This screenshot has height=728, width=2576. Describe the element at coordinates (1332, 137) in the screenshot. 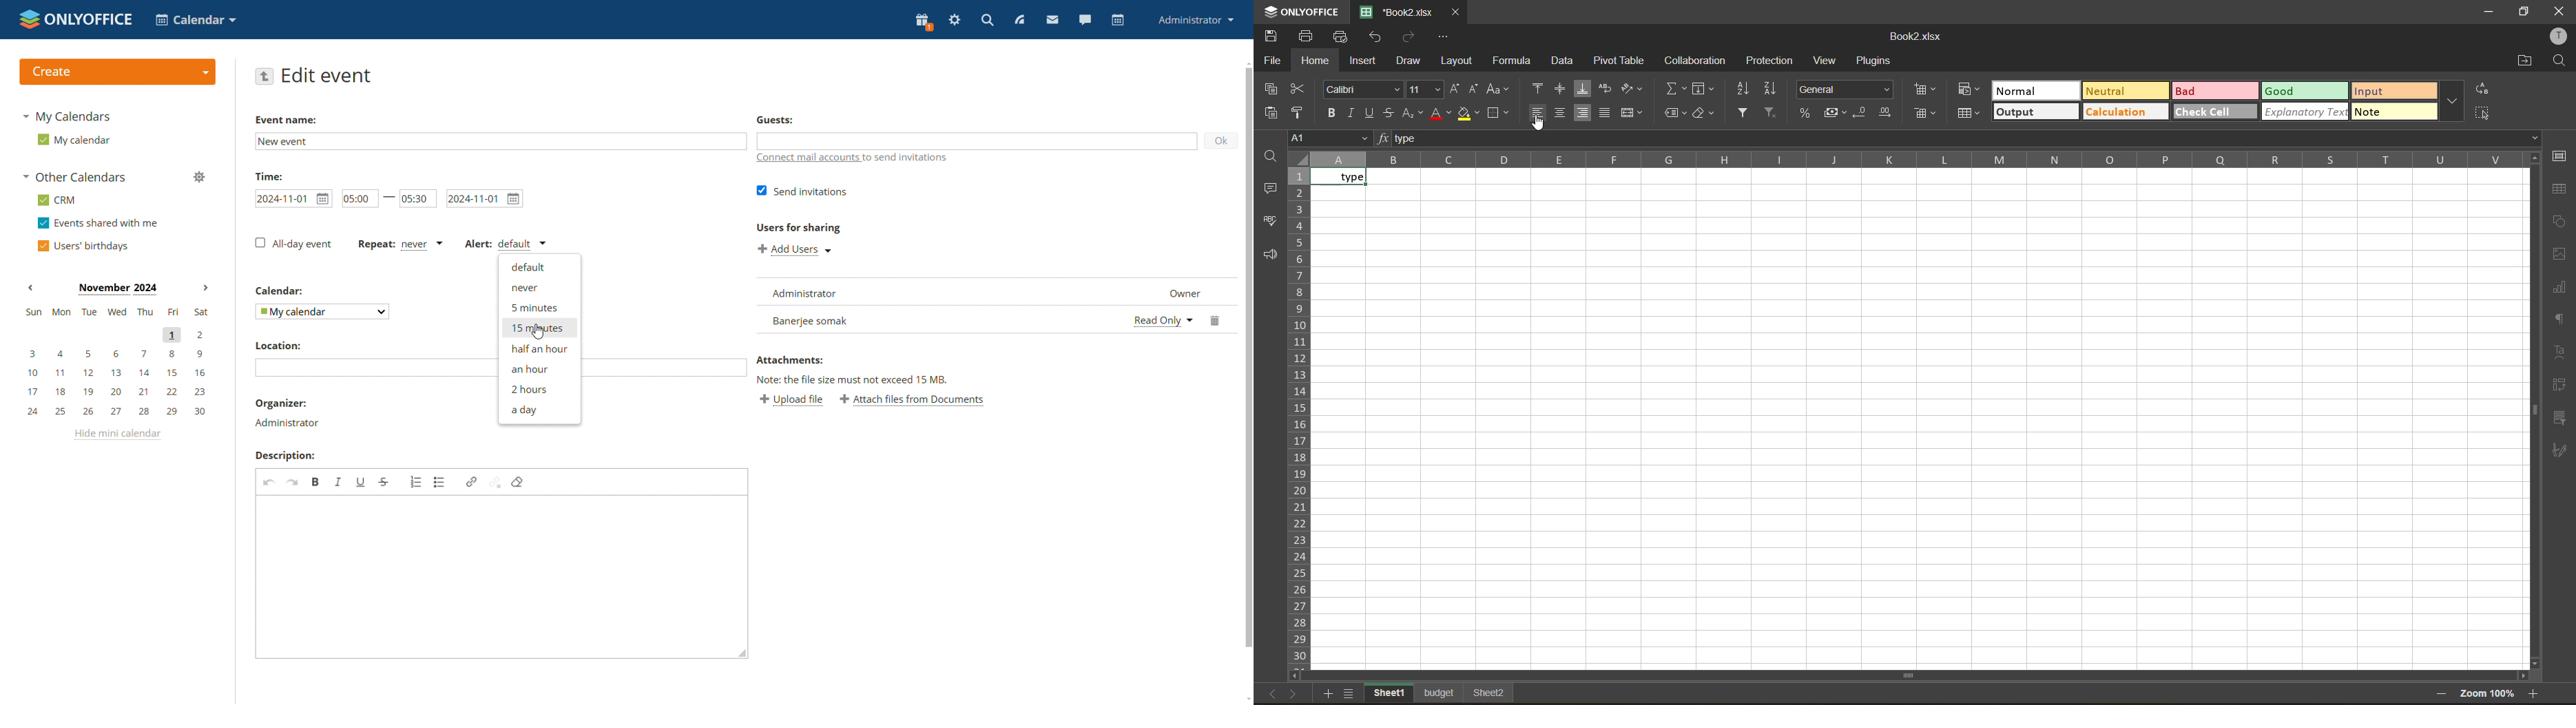

I see `cell address` at that location.